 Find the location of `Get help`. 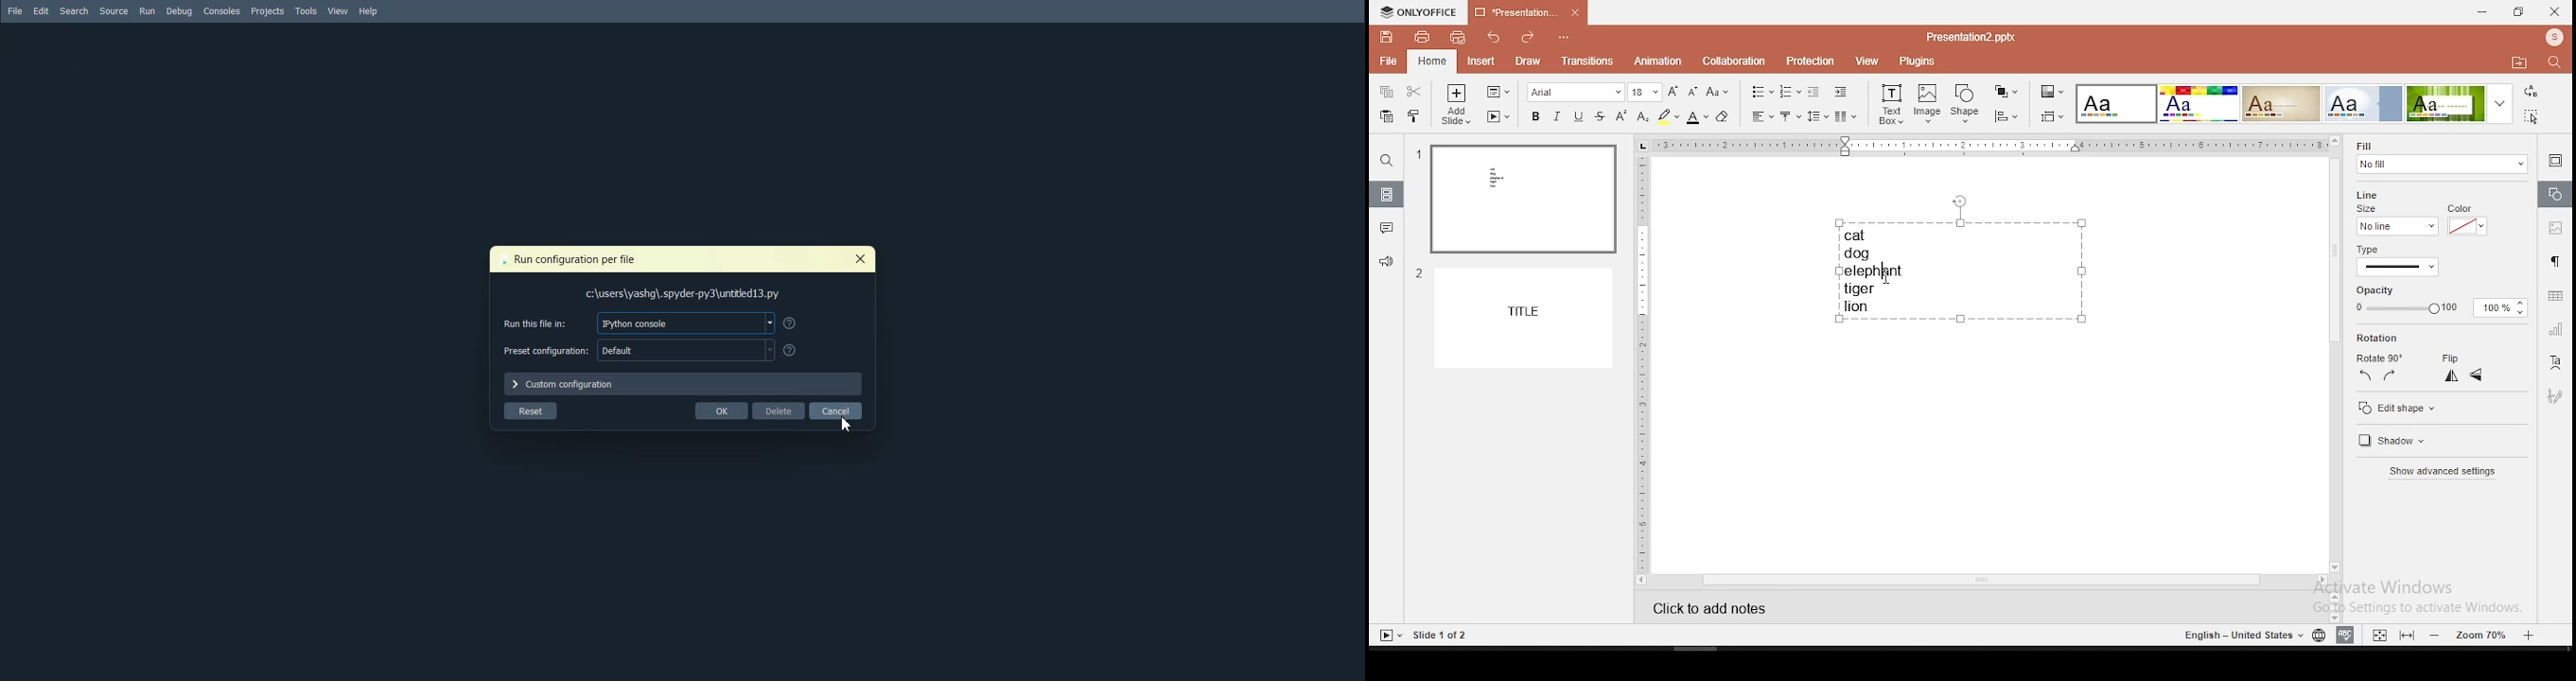

Get help is located at coordinates (792, 323).